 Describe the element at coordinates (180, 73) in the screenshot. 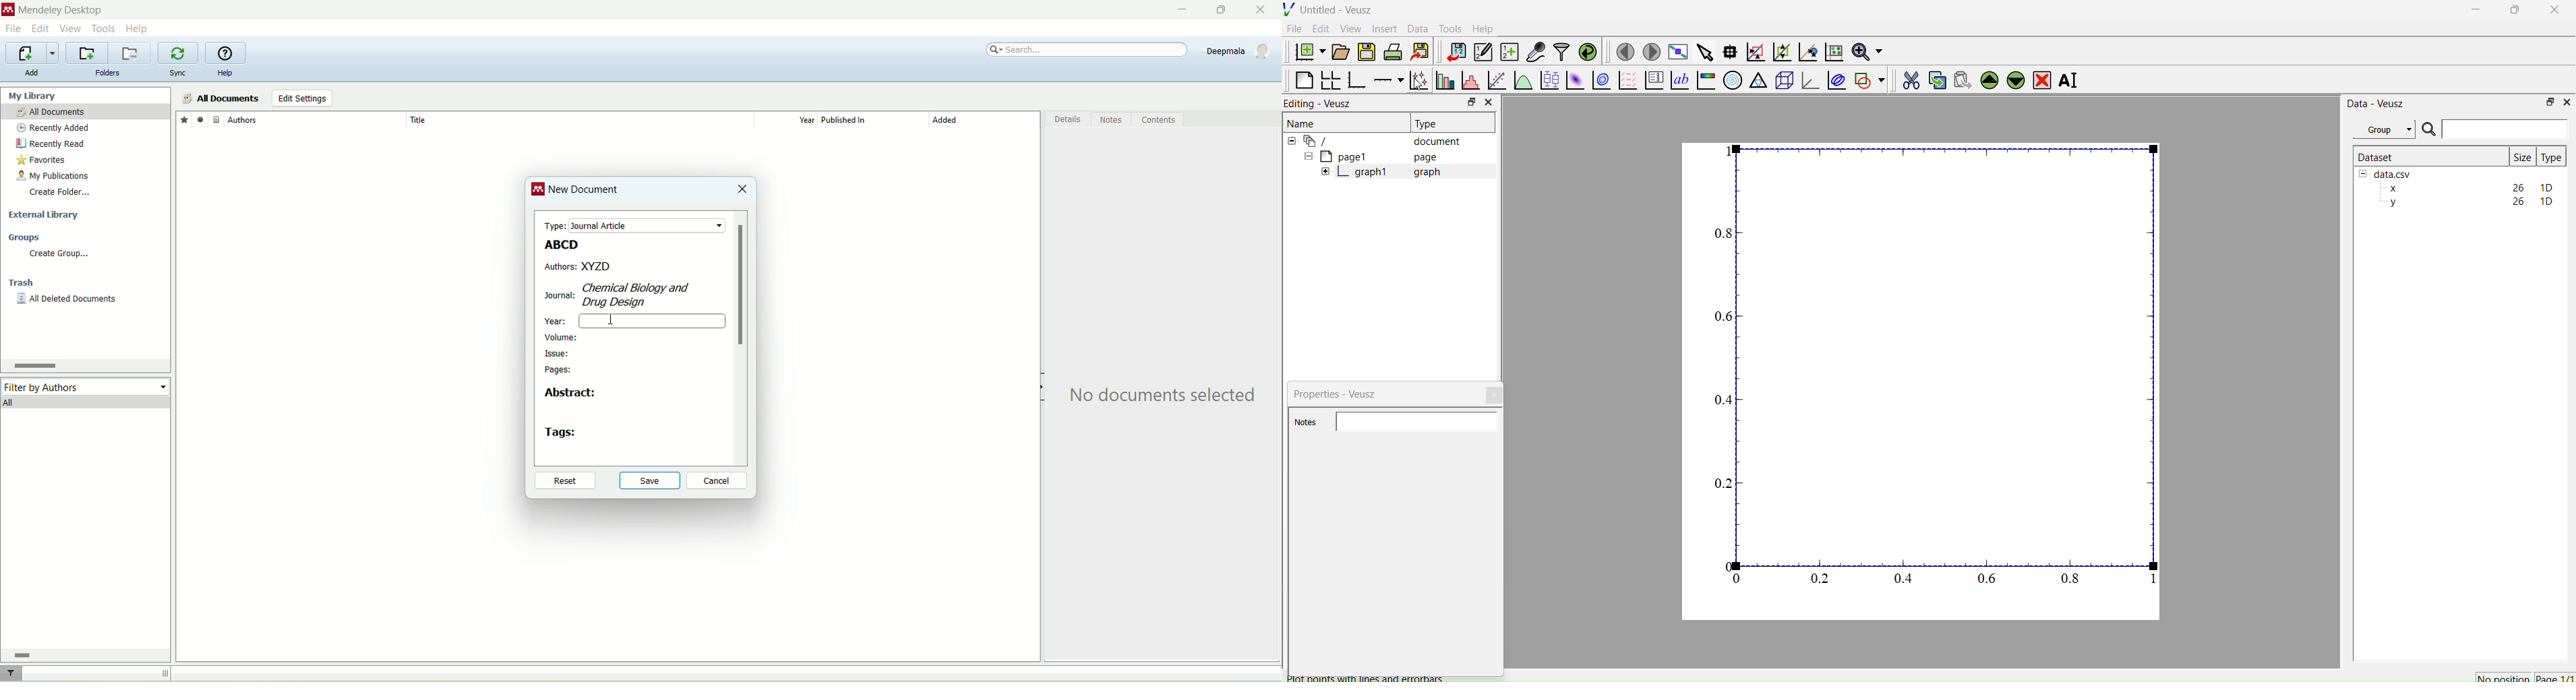

I see `sync` at that location.